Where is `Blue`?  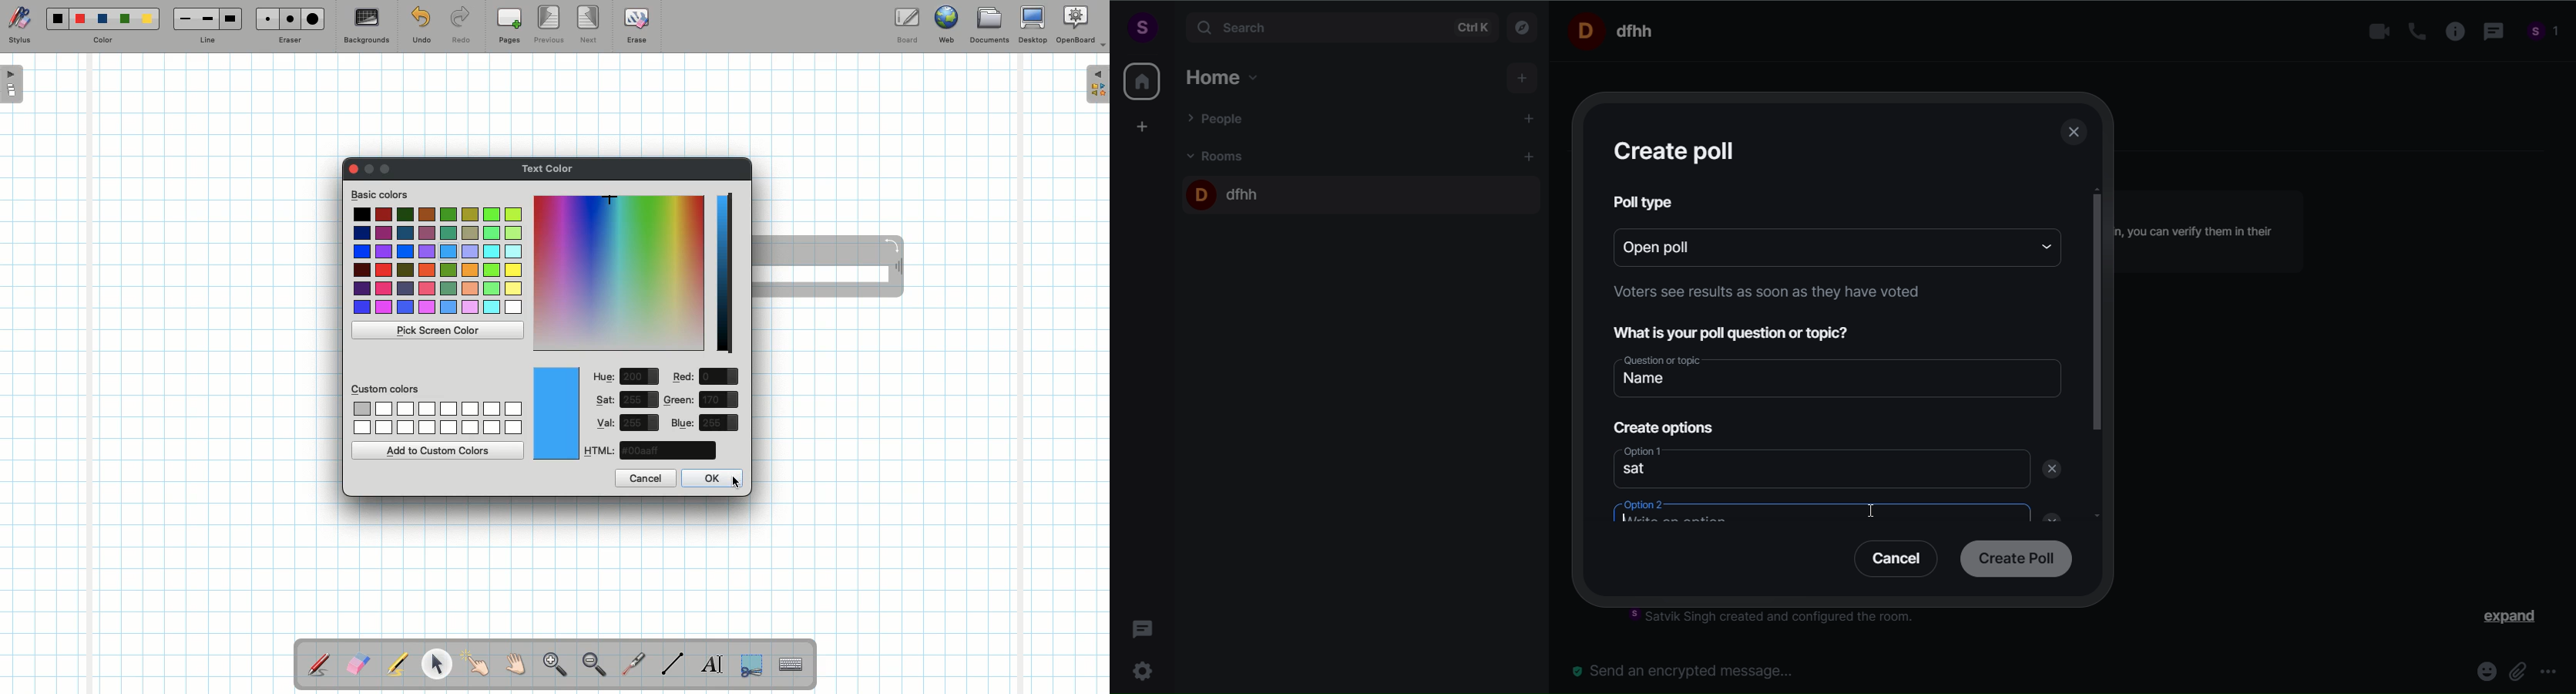 Blue is located at coordinates (683, 423).